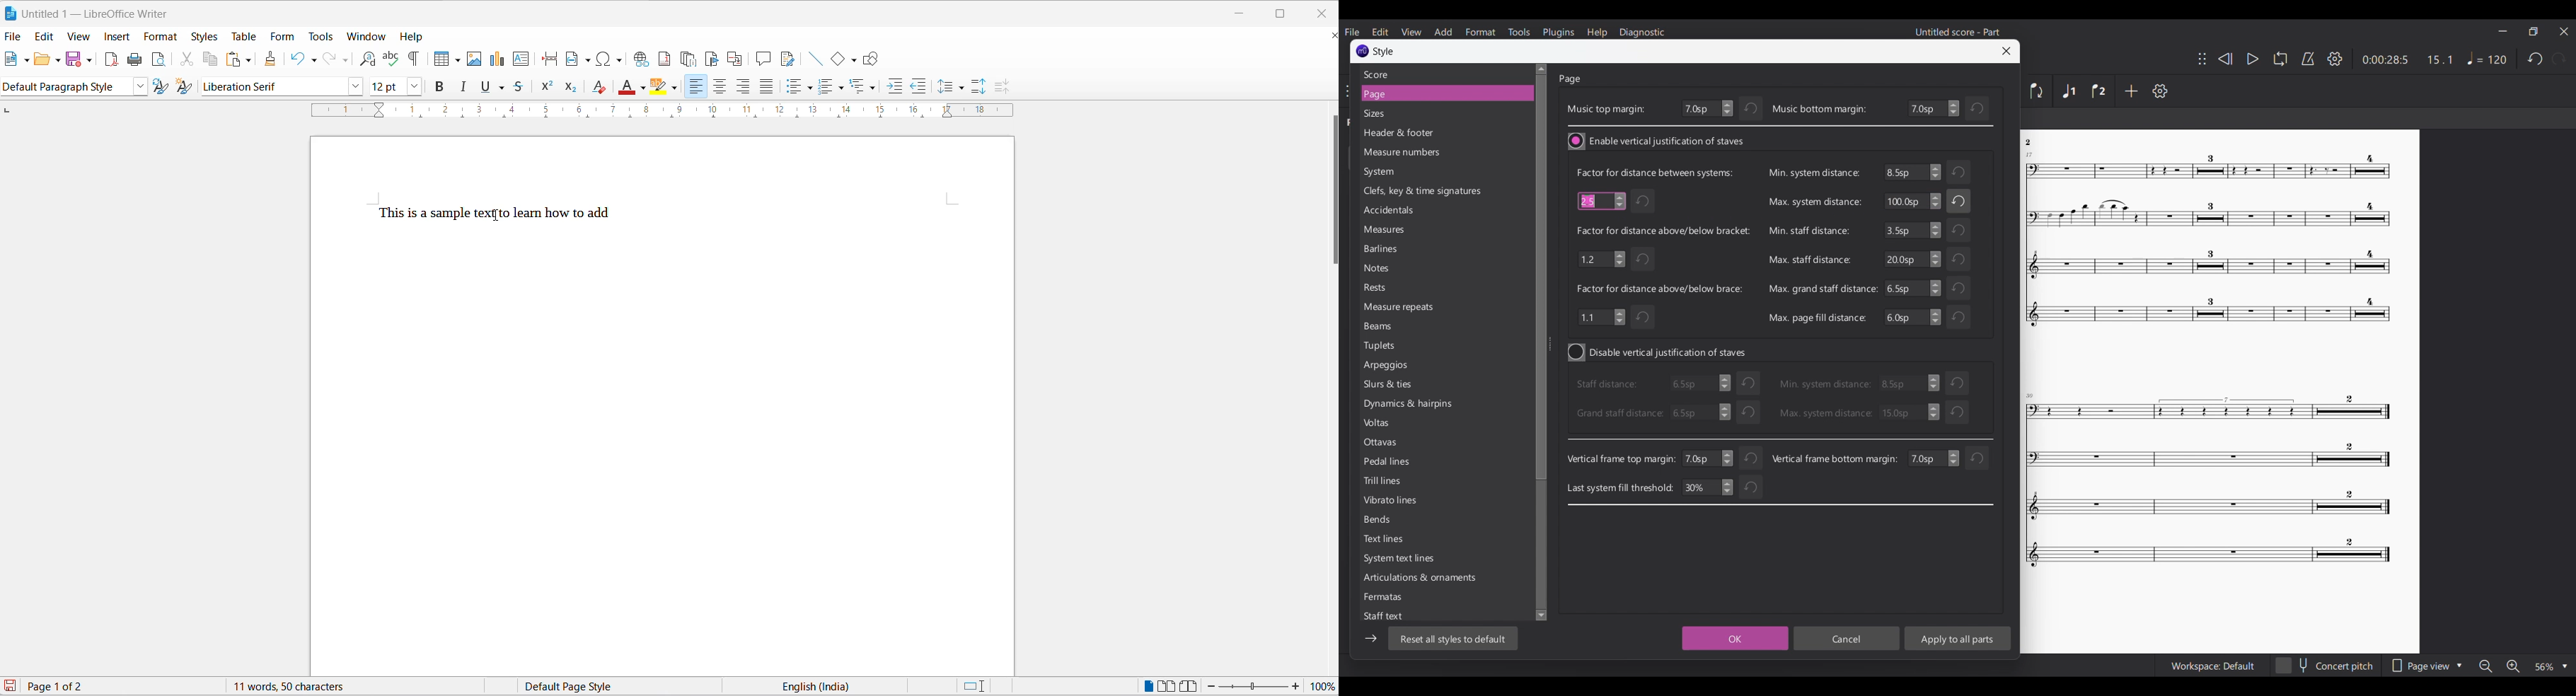 Image resolution: width=2576 pixels, height=700 pixels. Describe the element at coordinates (523, 59) in the screenshot. I see `add text` at that location.